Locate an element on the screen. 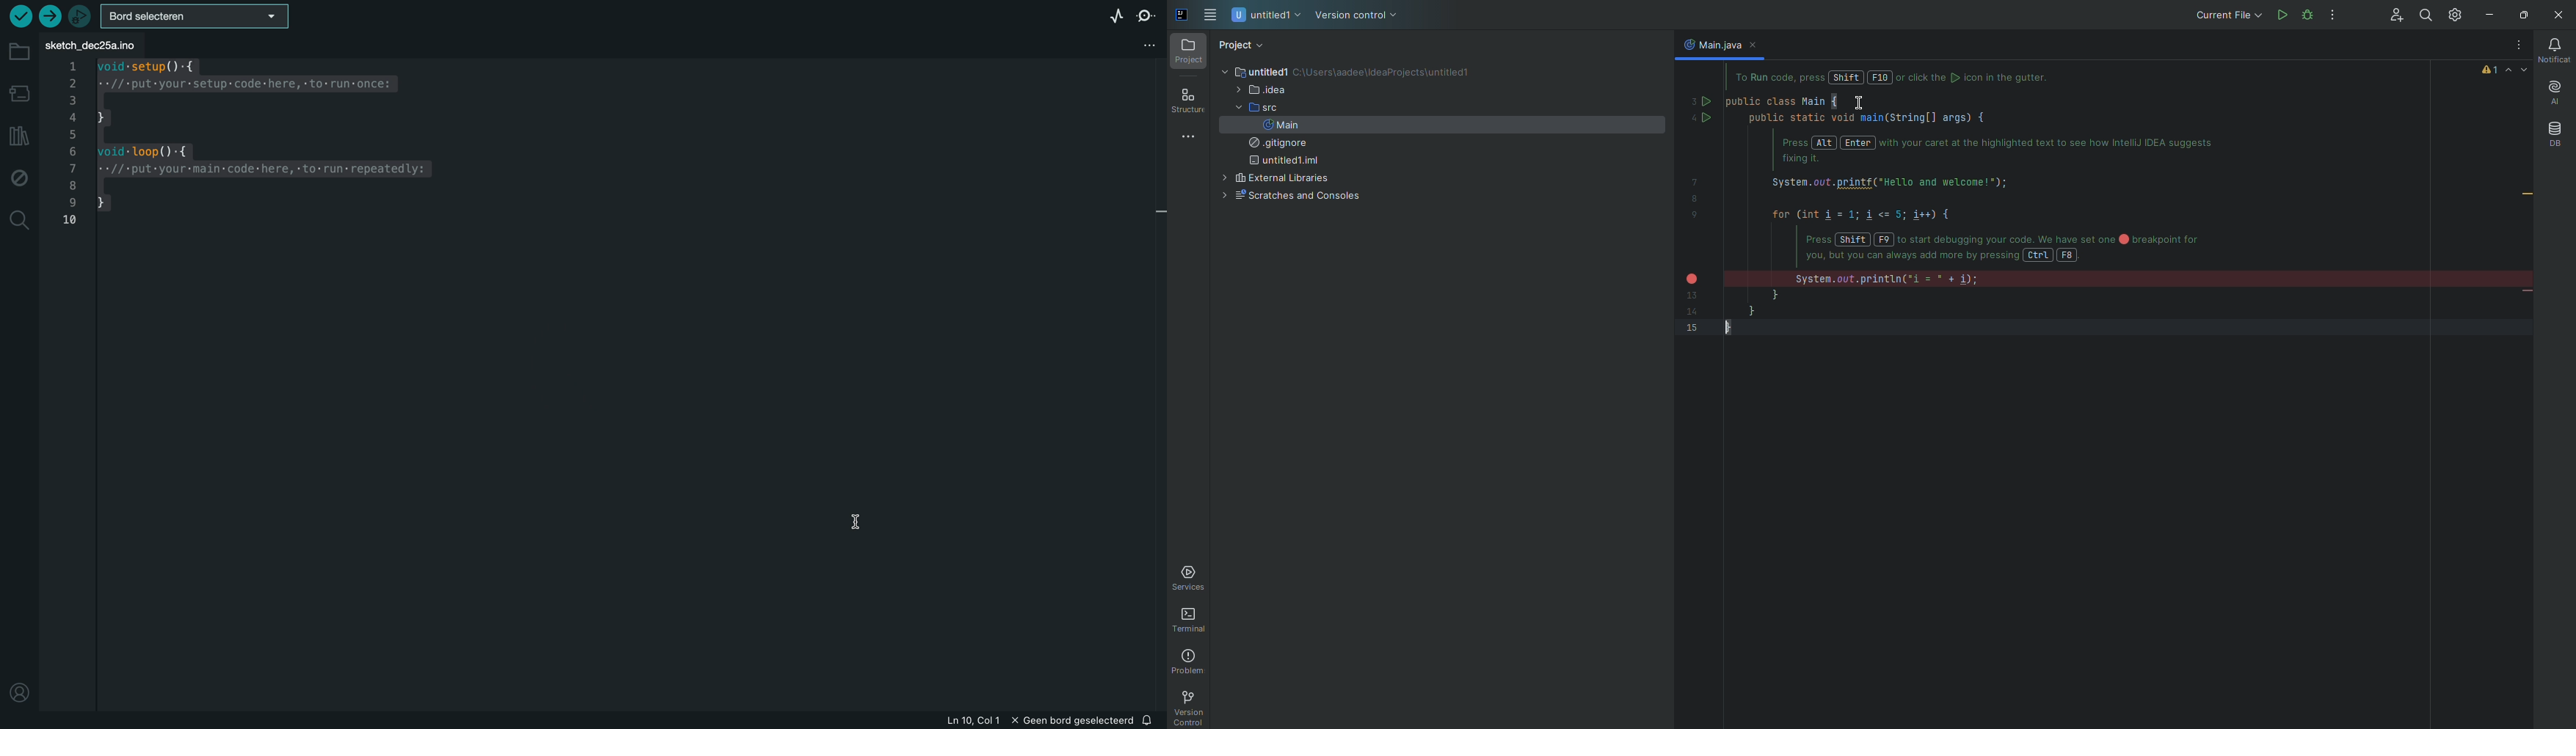 The height and width of the screenshot is (756, 2576). Main Menu is located at coordinates (1212, 15).